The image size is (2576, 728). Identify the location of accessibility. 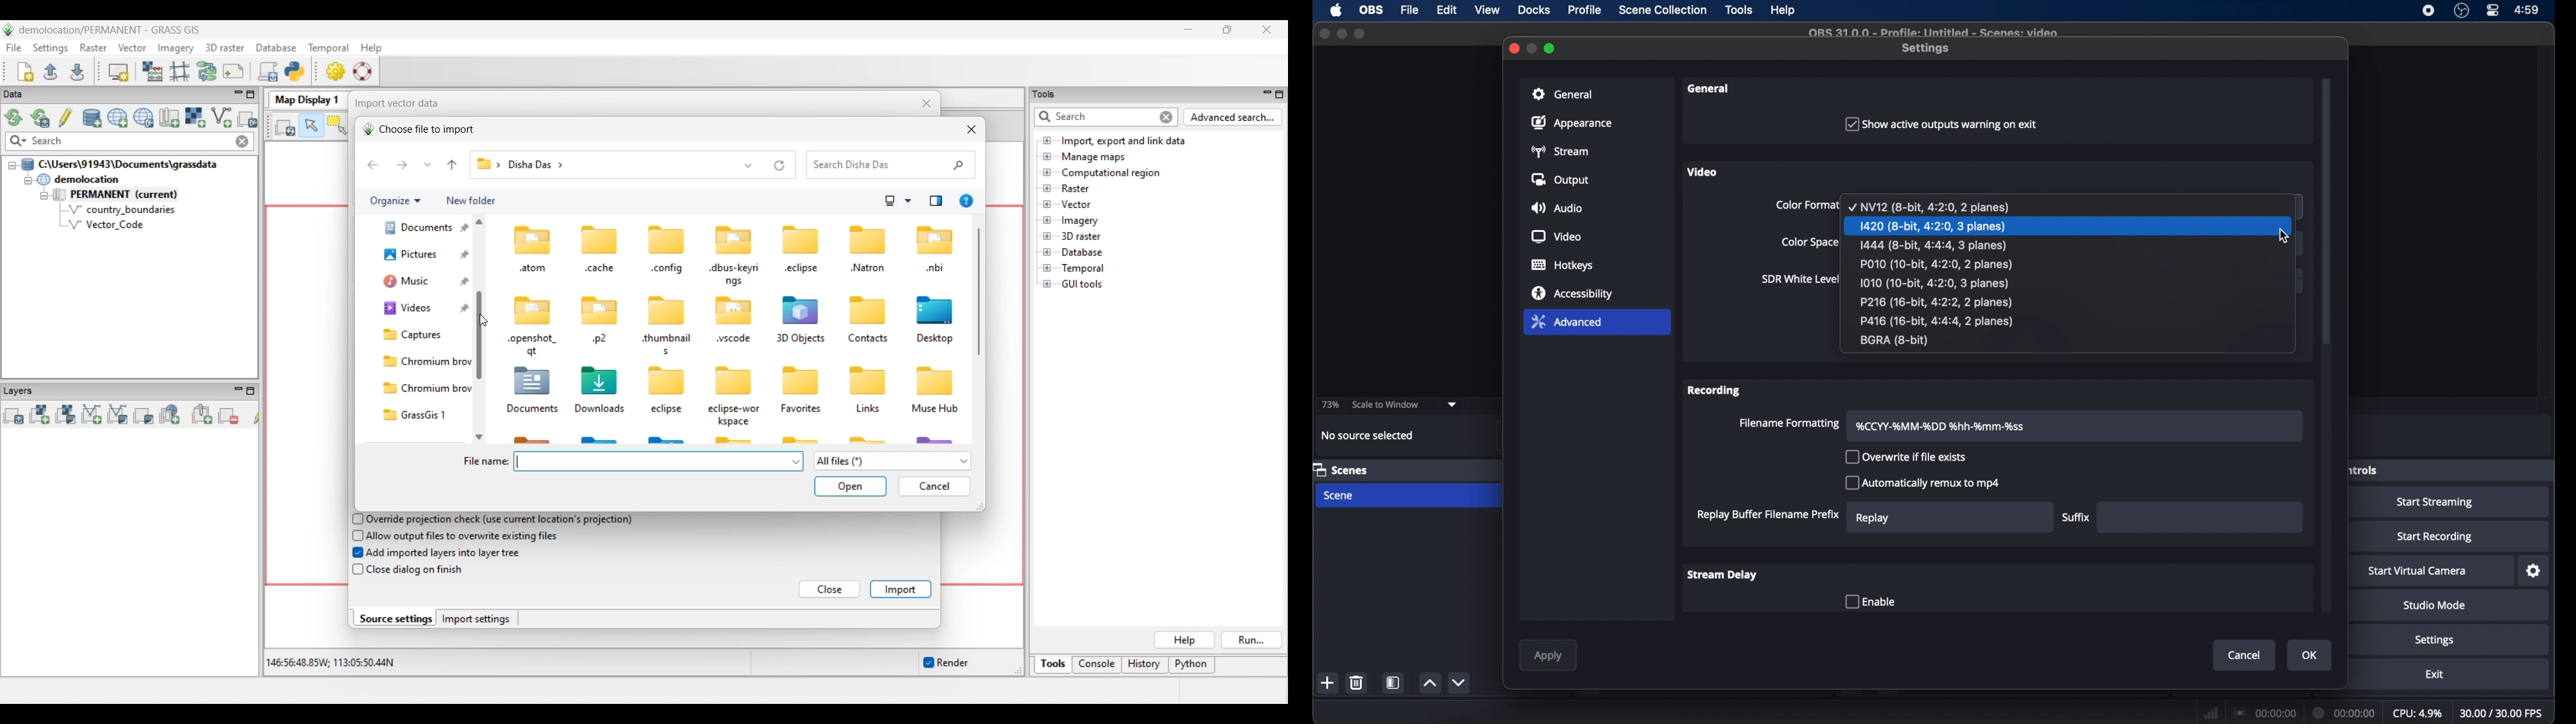
(1572, 293).